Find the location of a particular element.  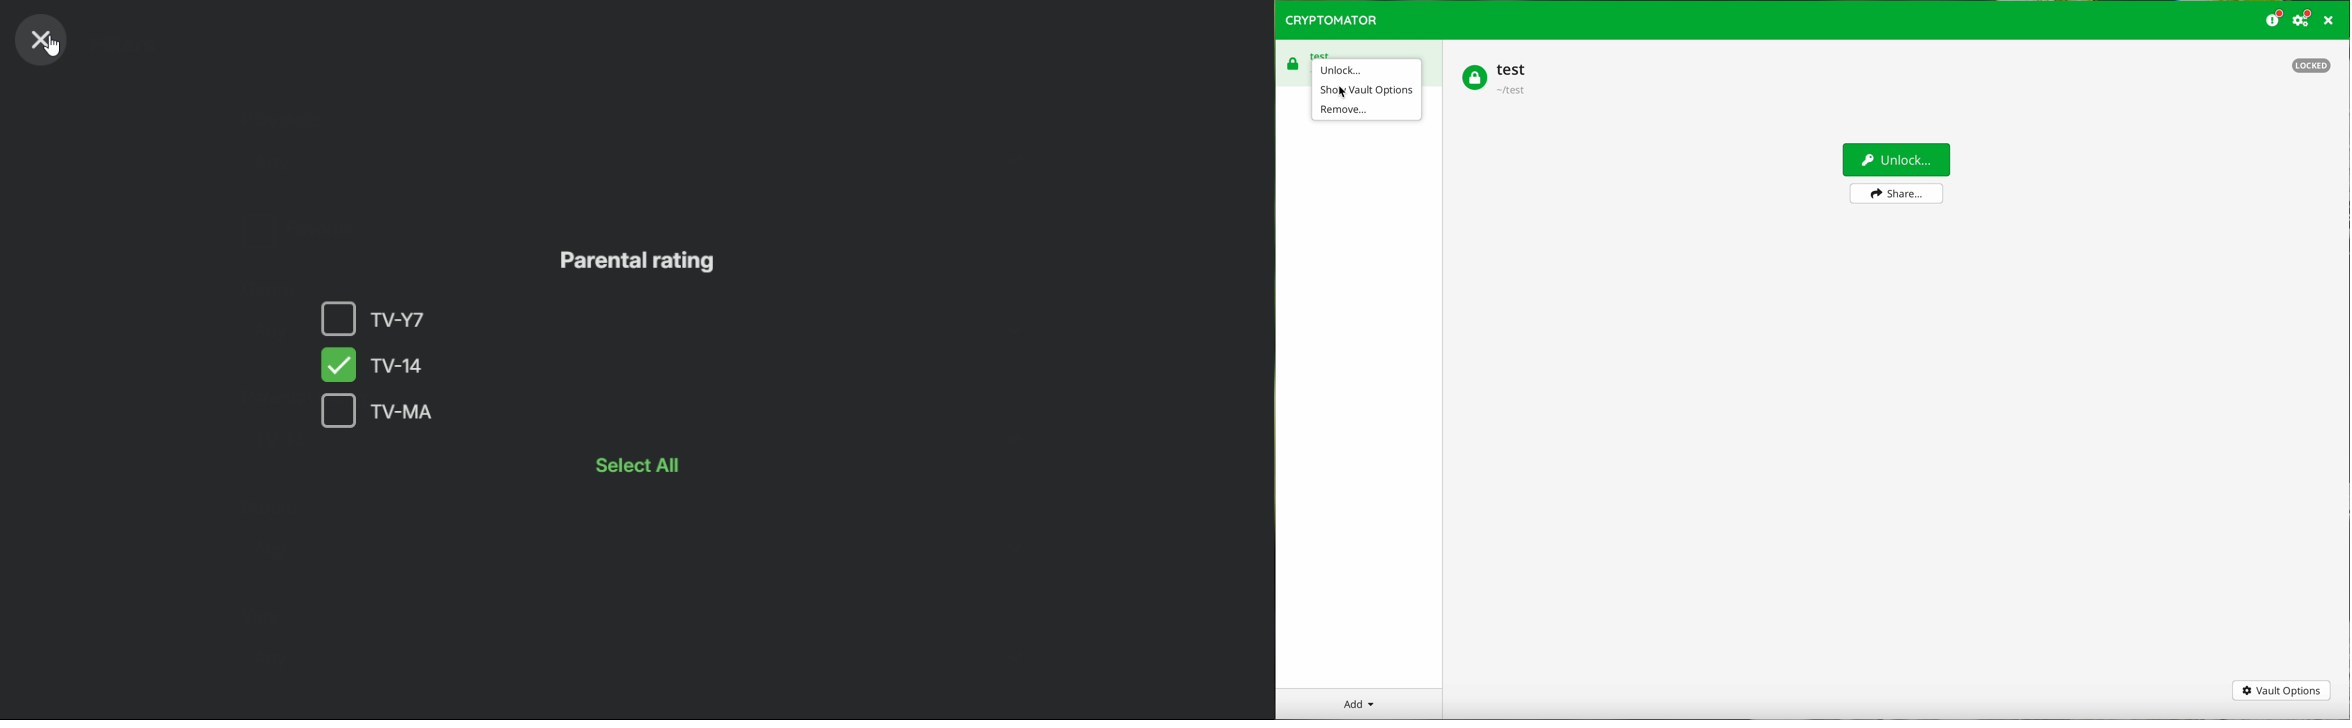

checkbox: TV-14 is located at coordinates (398, 364).